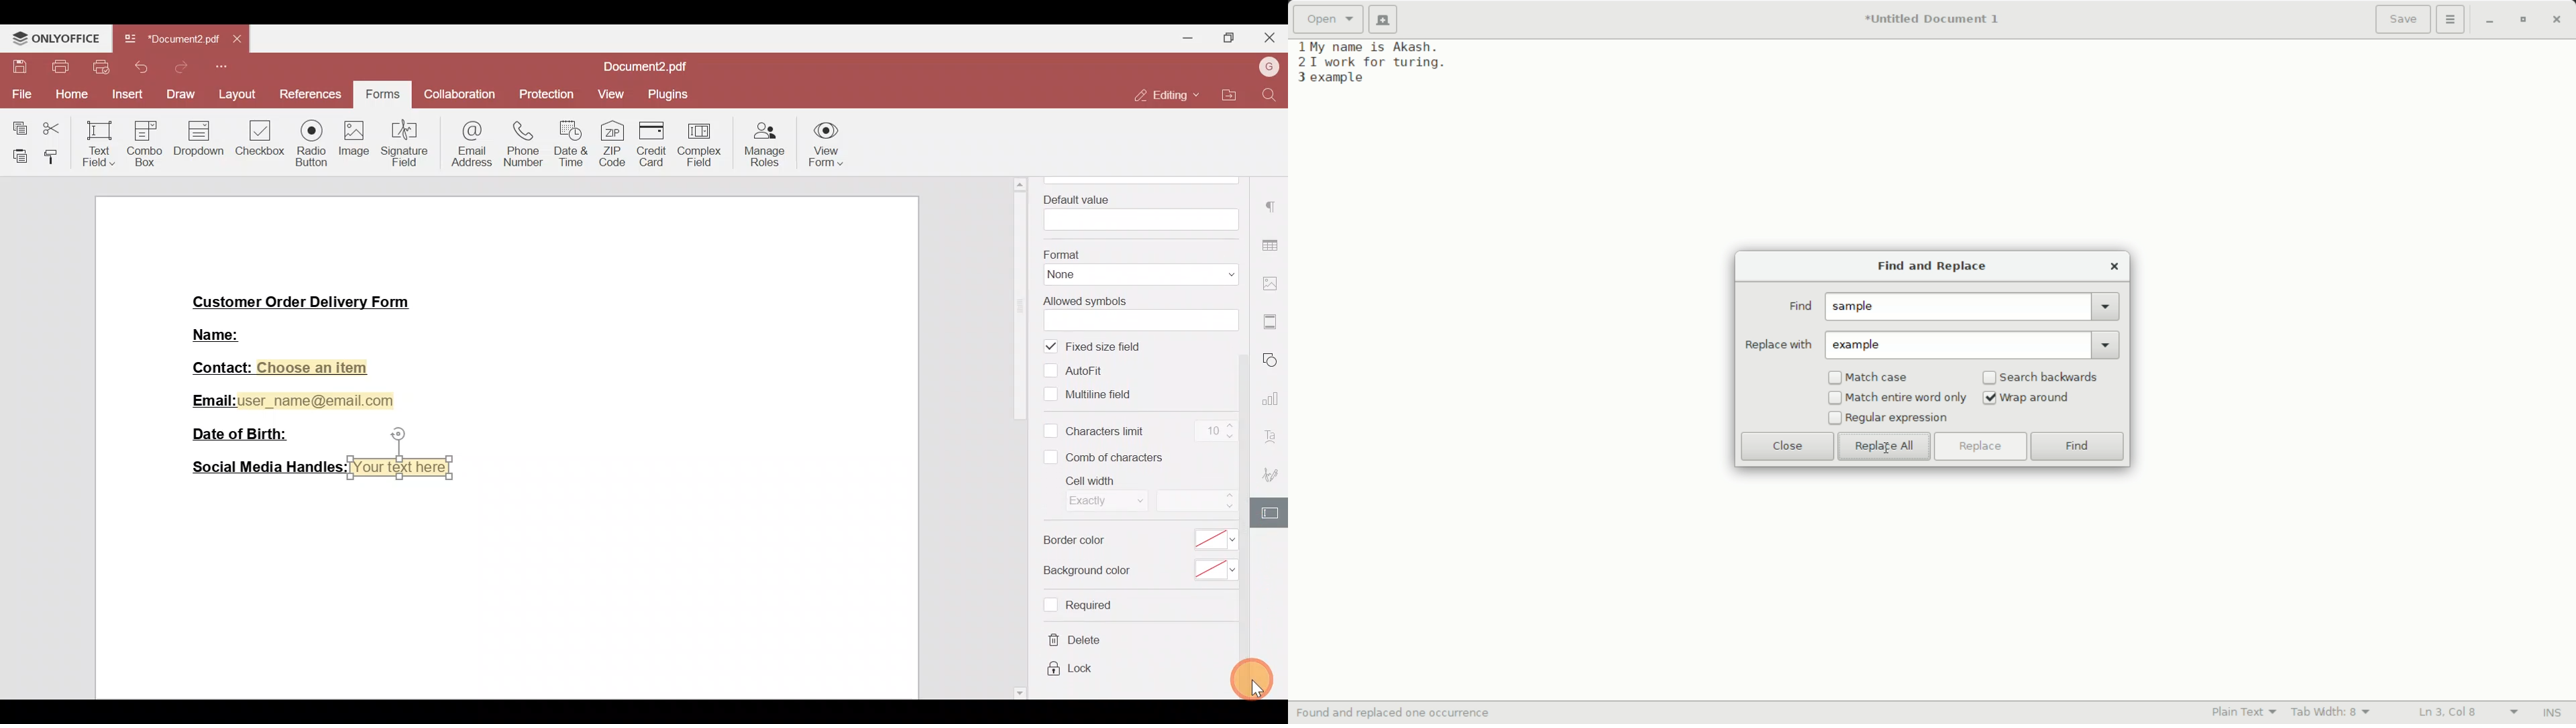  What do you see at coordinates (703, 141) in the screenshot?
I see `Complex field` at bounding box center [703, 141].